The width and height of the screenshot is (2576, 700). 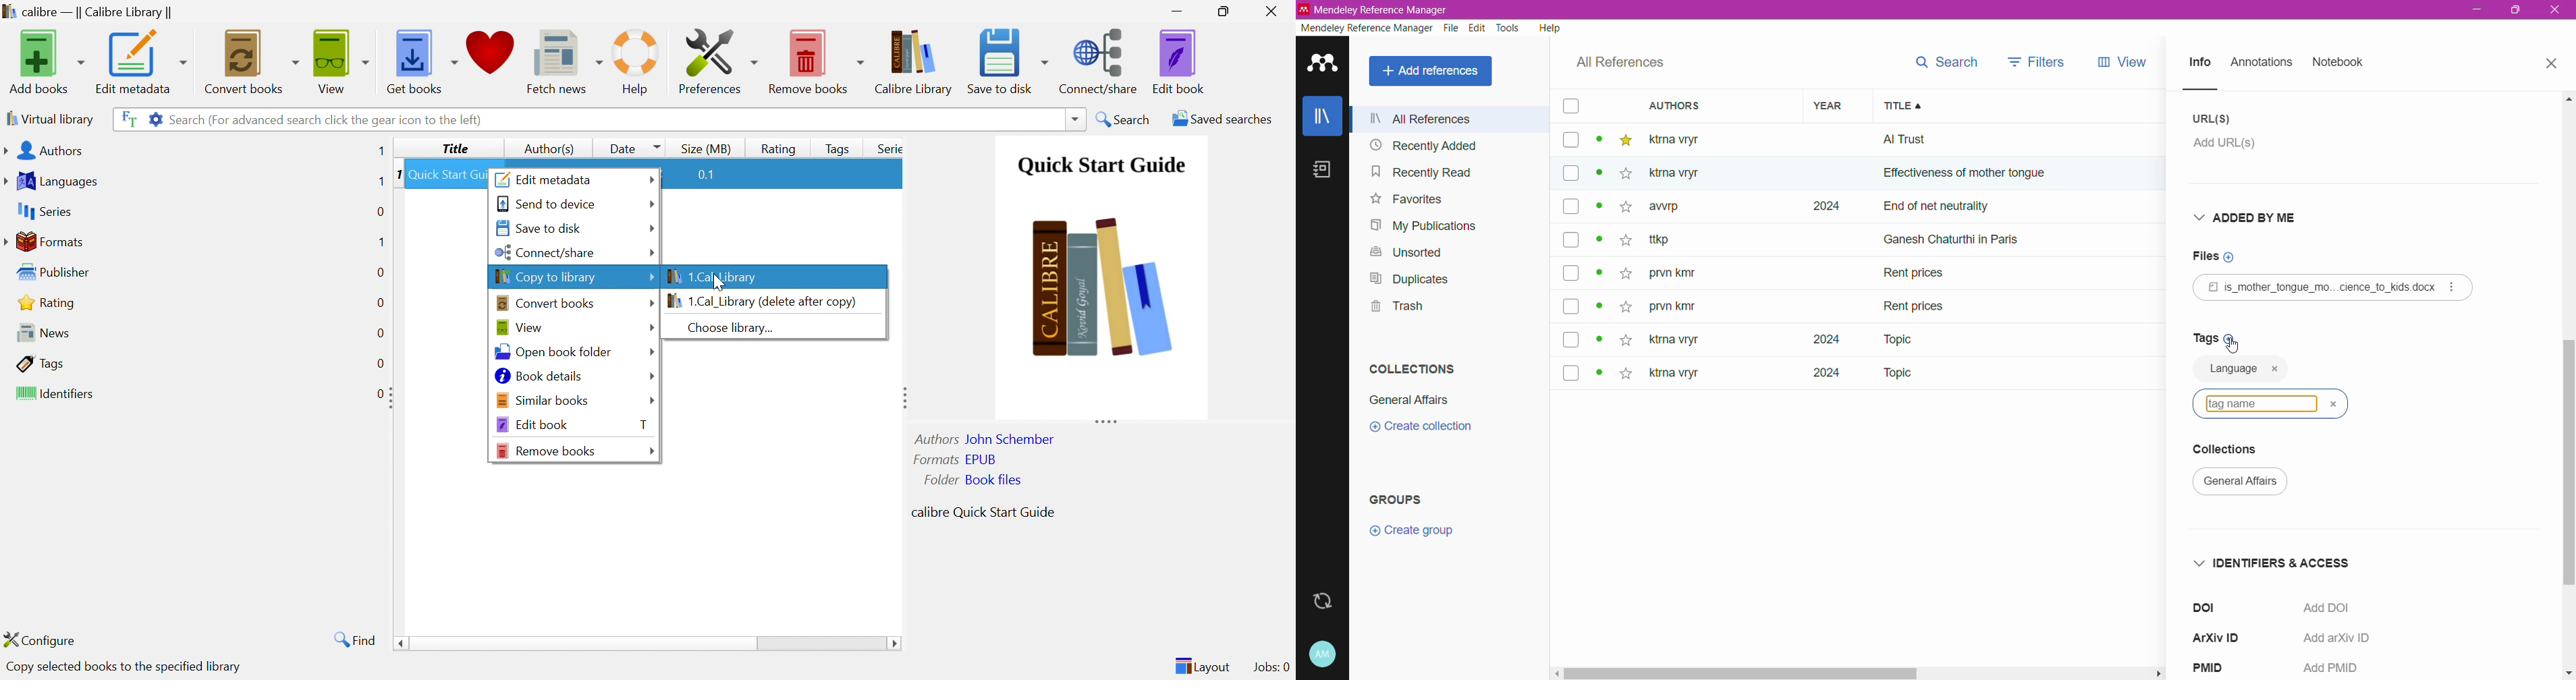 I want to click on Drop Down, so click(x=1072, y=118).